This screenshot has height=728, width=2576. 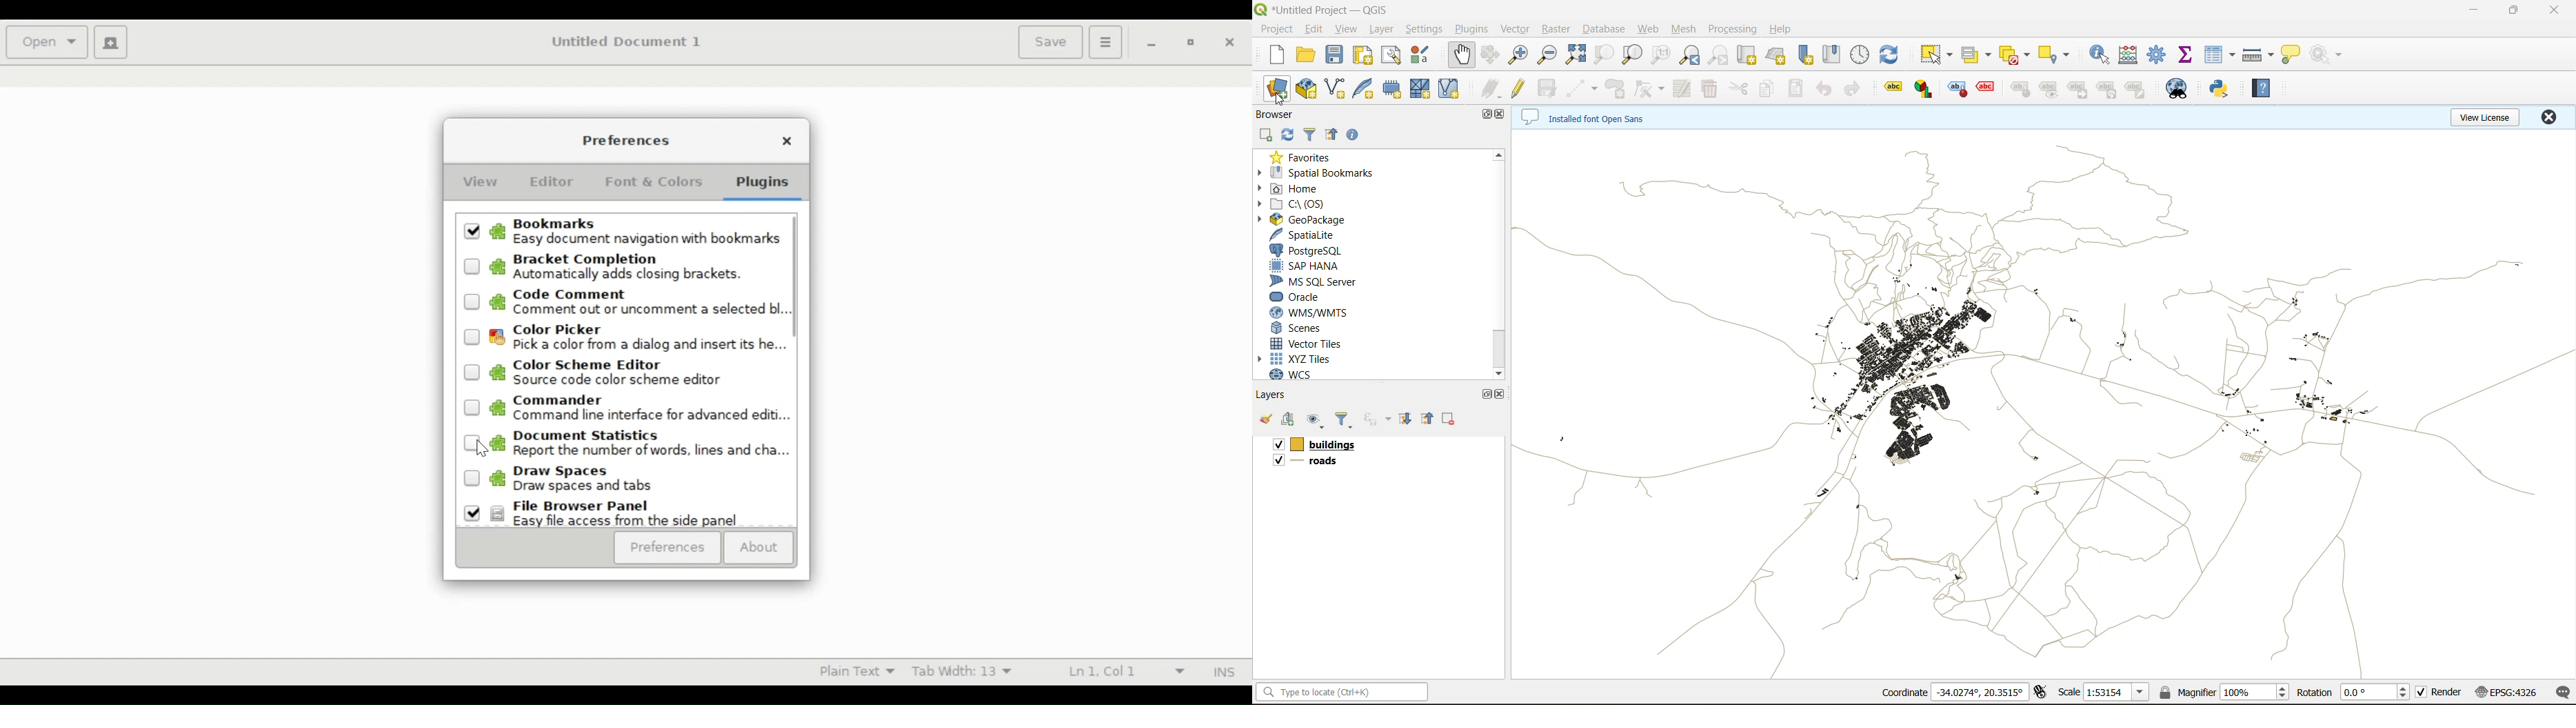 I want to click on close, so click(x=1502, y=394).